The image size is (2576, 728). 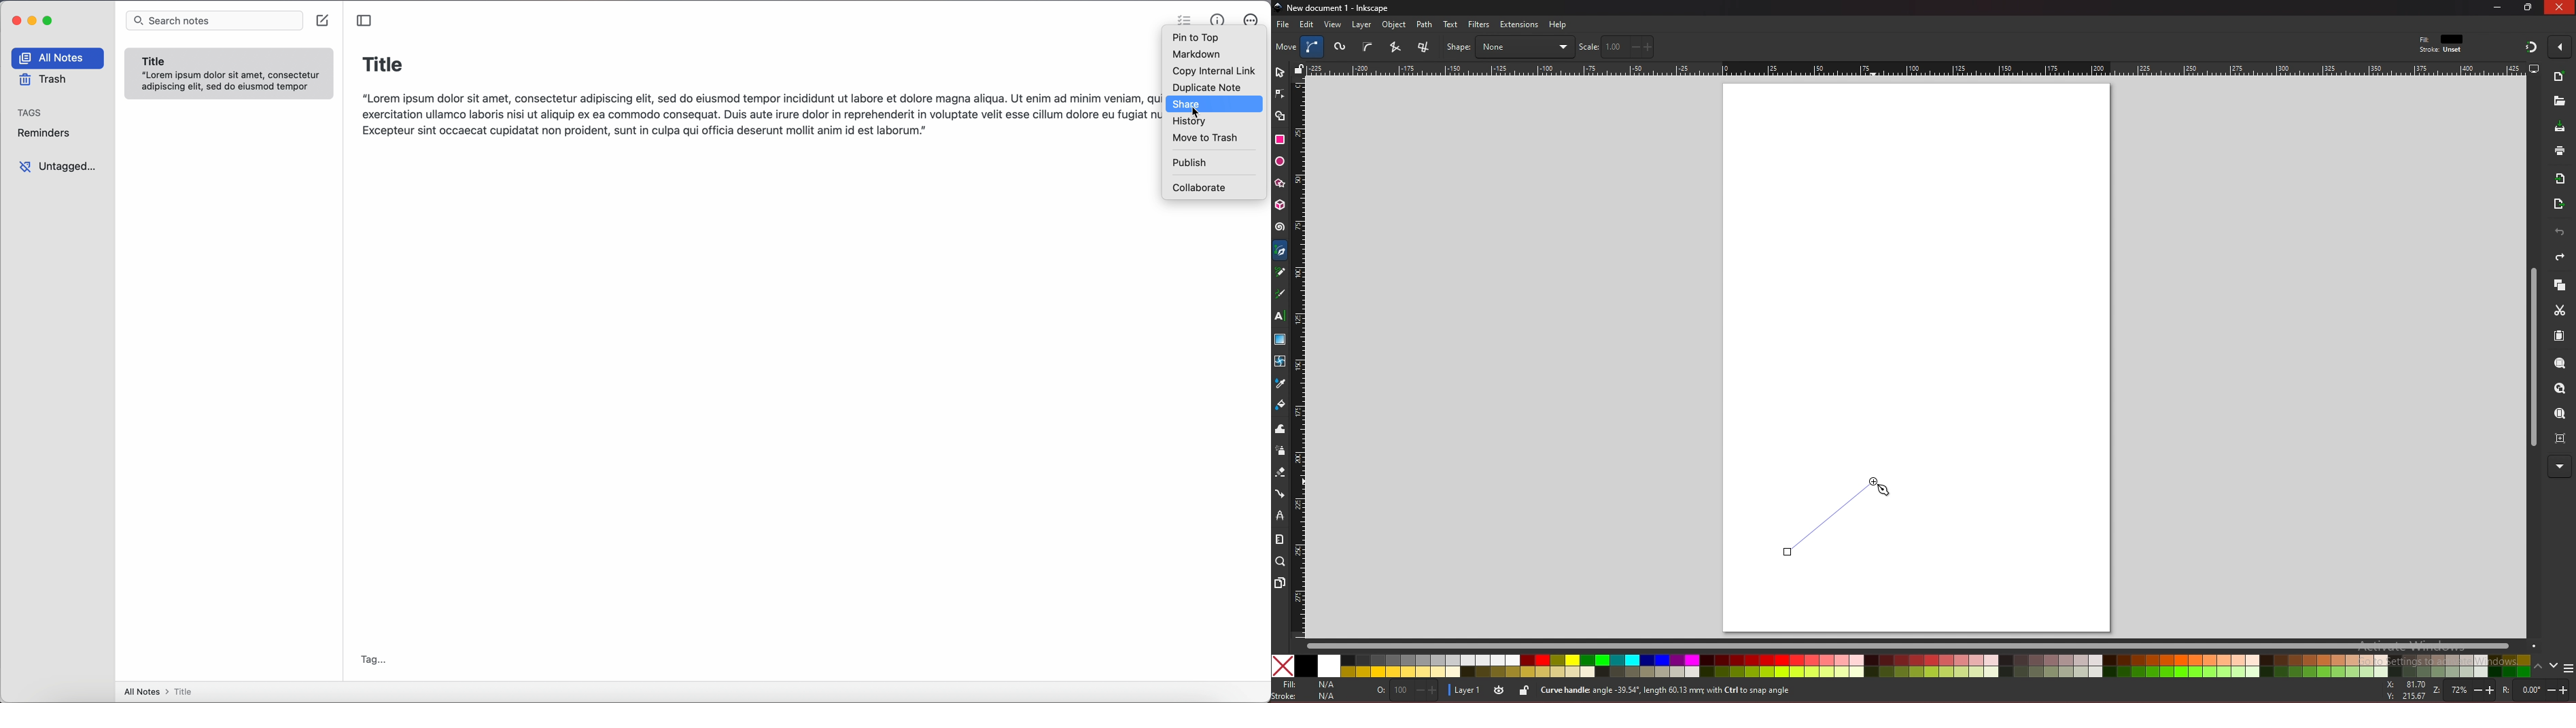 I want to click on reminders, so click(x=48, y=133).